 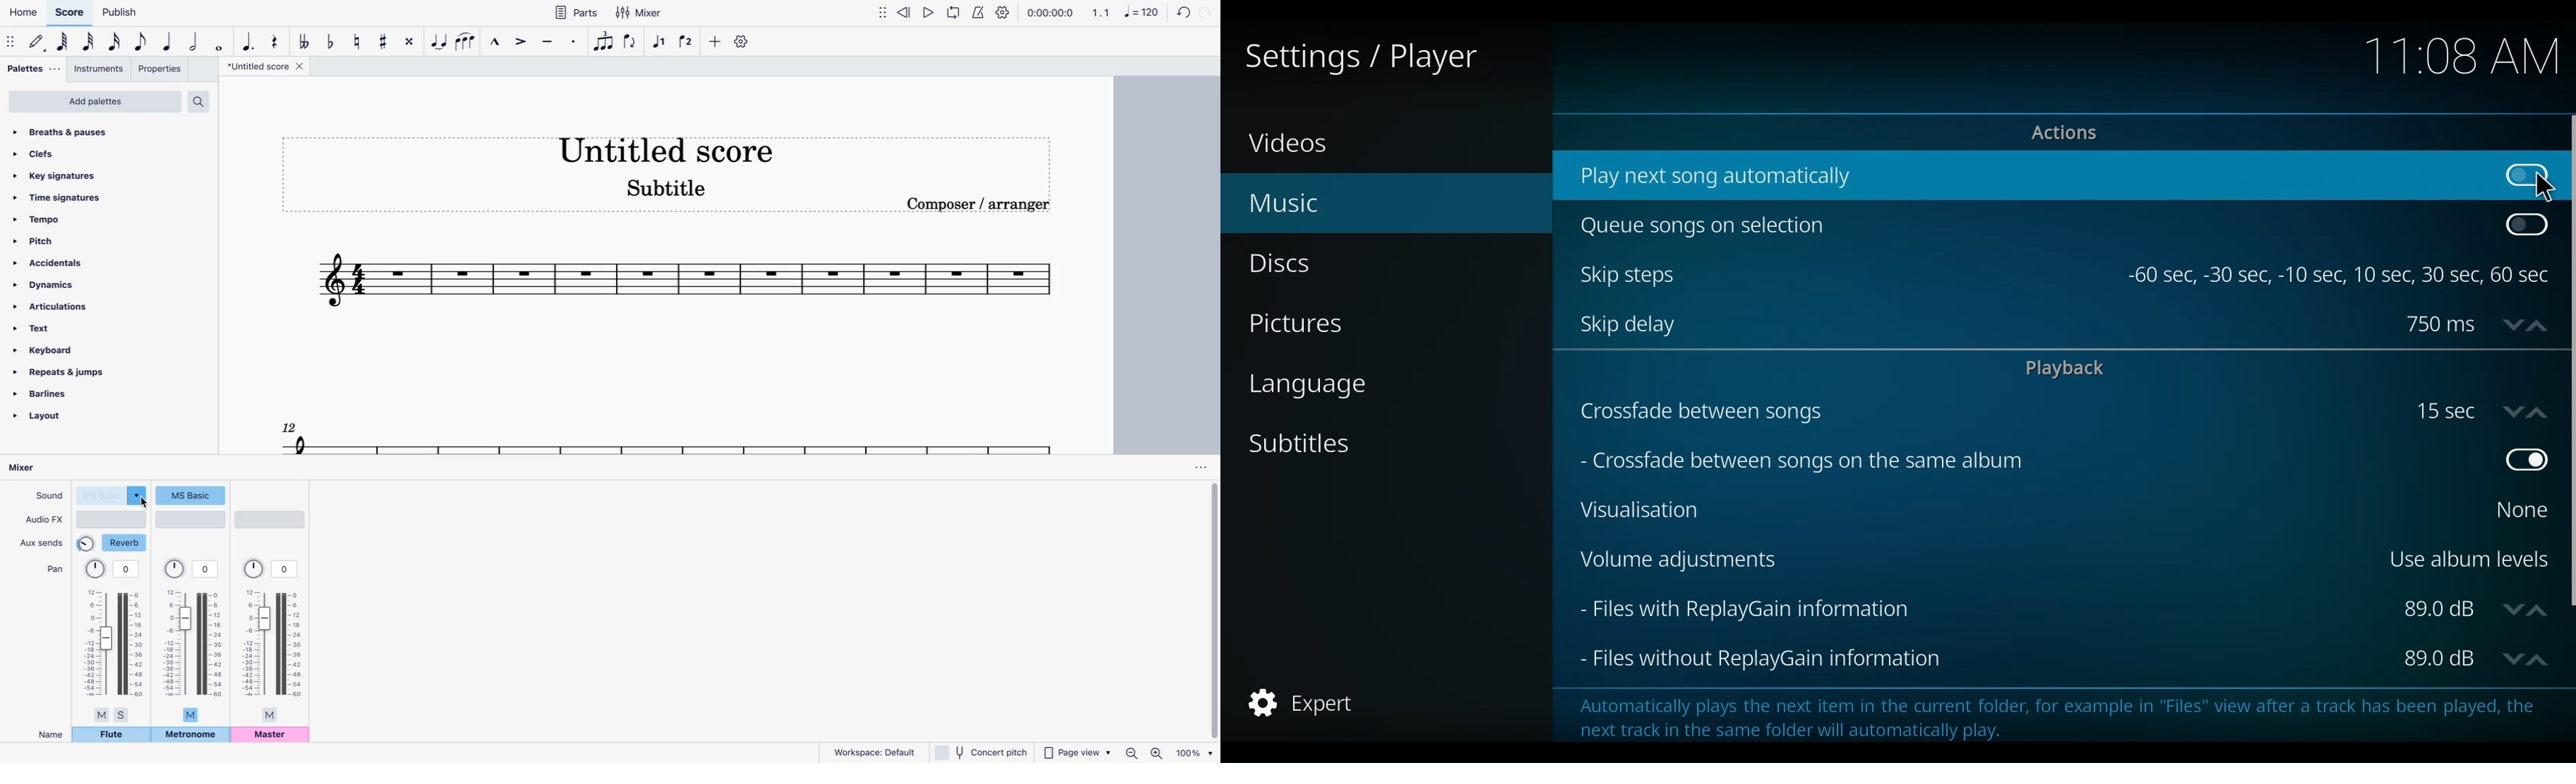 I want to click on slur, so click(x=466, y=41).